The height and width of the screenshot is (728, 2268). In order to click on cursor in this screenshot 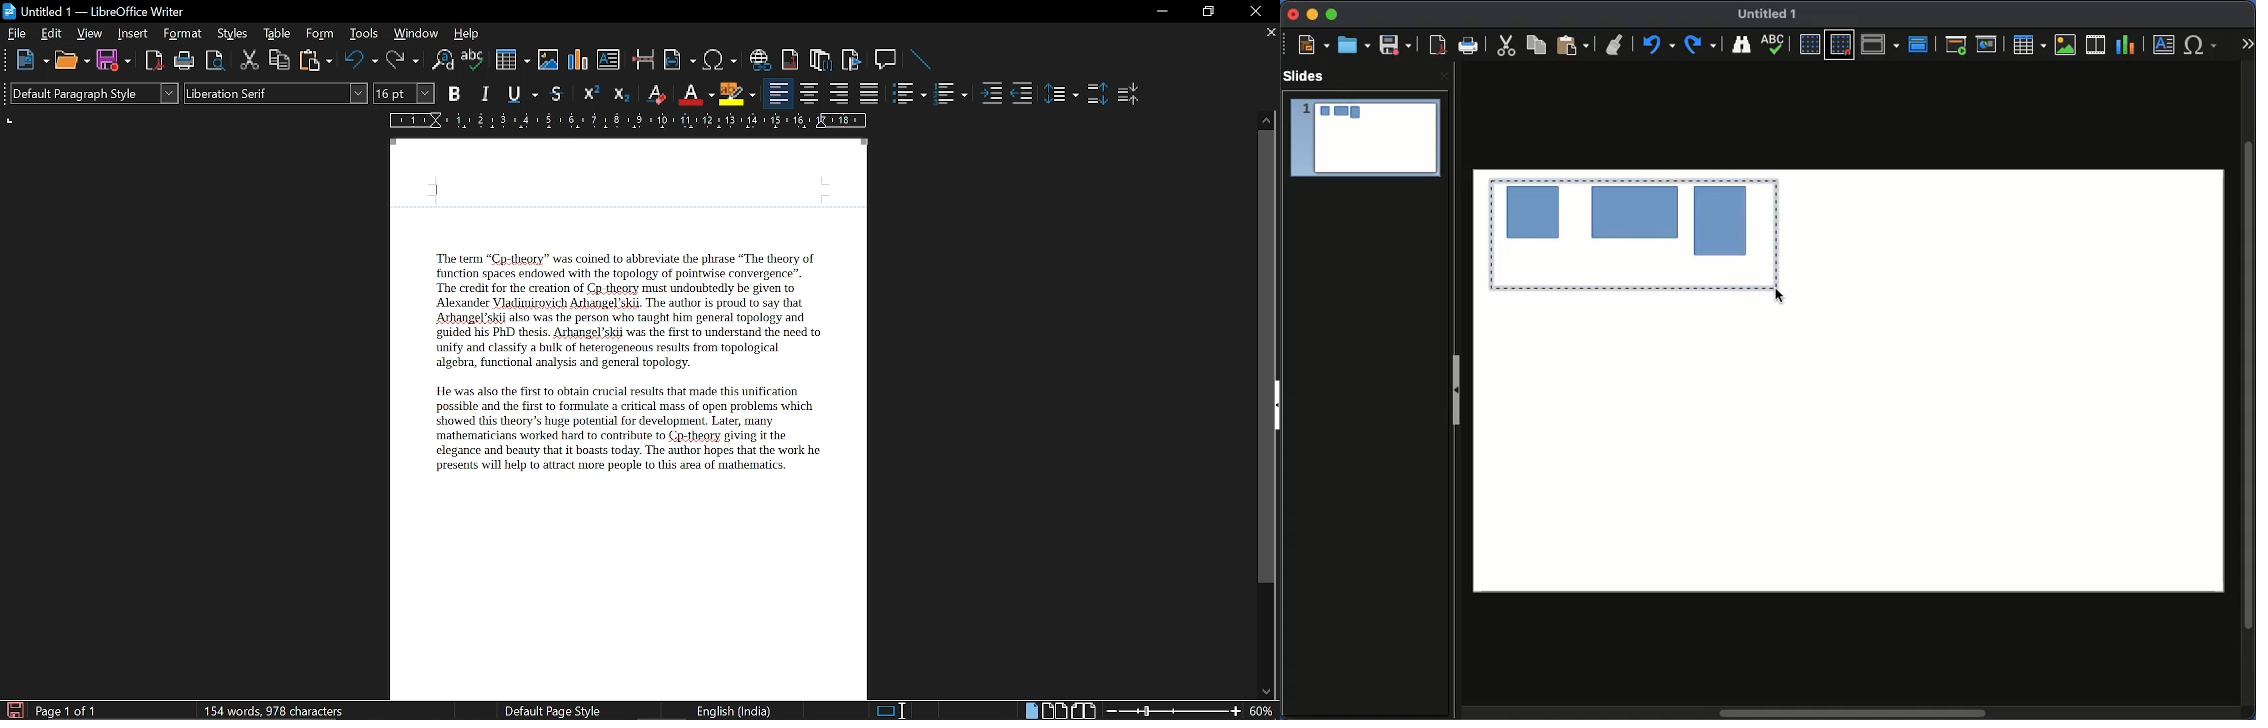, I will do `click(1782, 296)`.